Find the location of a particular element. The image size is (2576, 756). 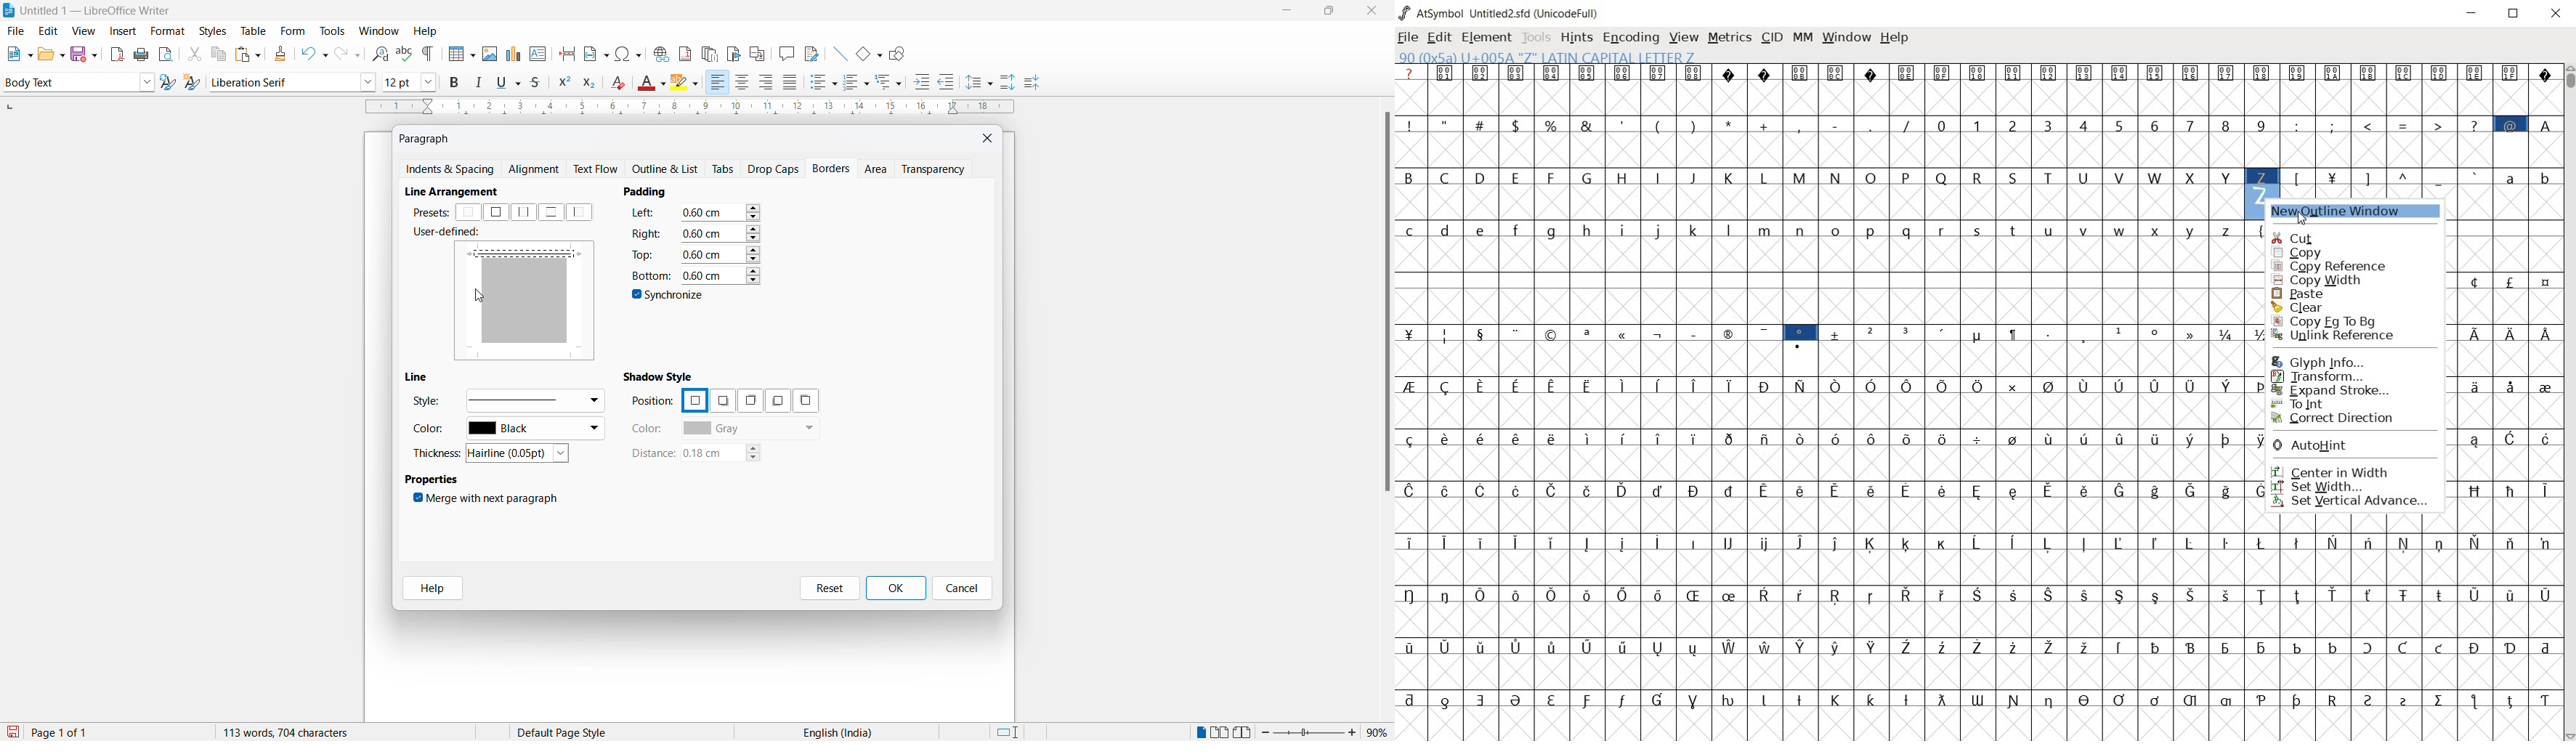

font name is located at coordinates (283, 81).